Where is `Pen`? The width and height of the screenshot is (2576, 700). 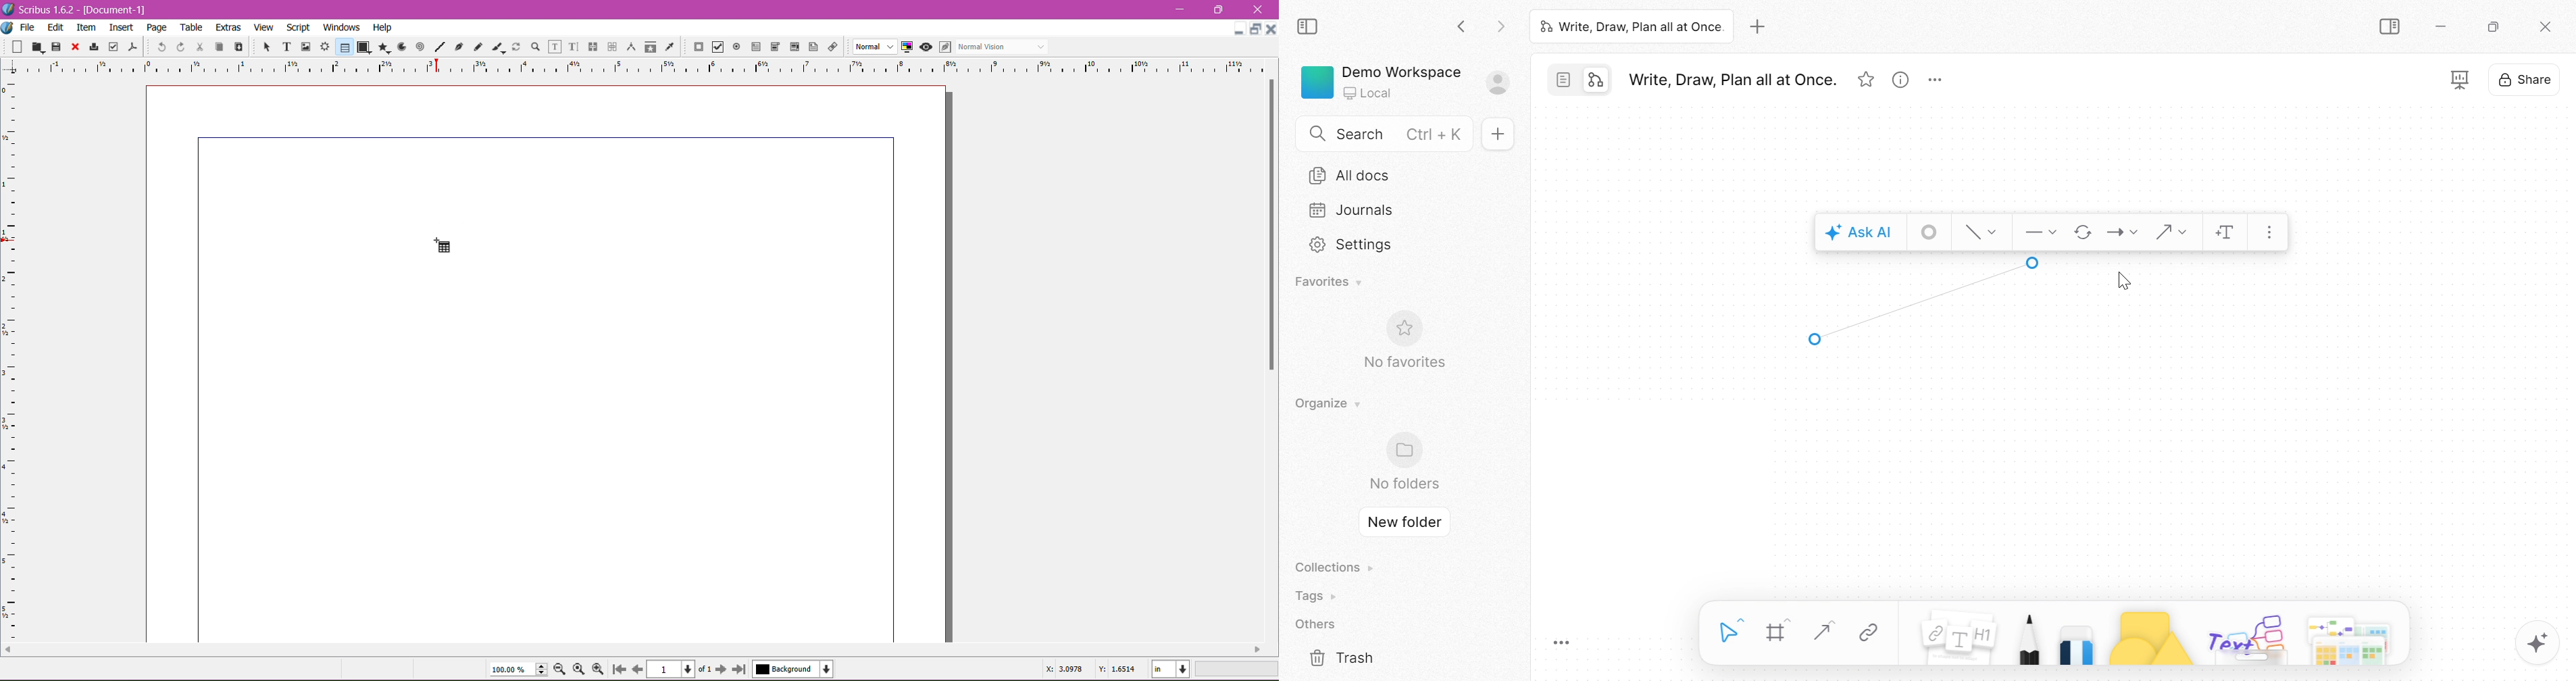 Pen is located at coordinates (2027, 637).